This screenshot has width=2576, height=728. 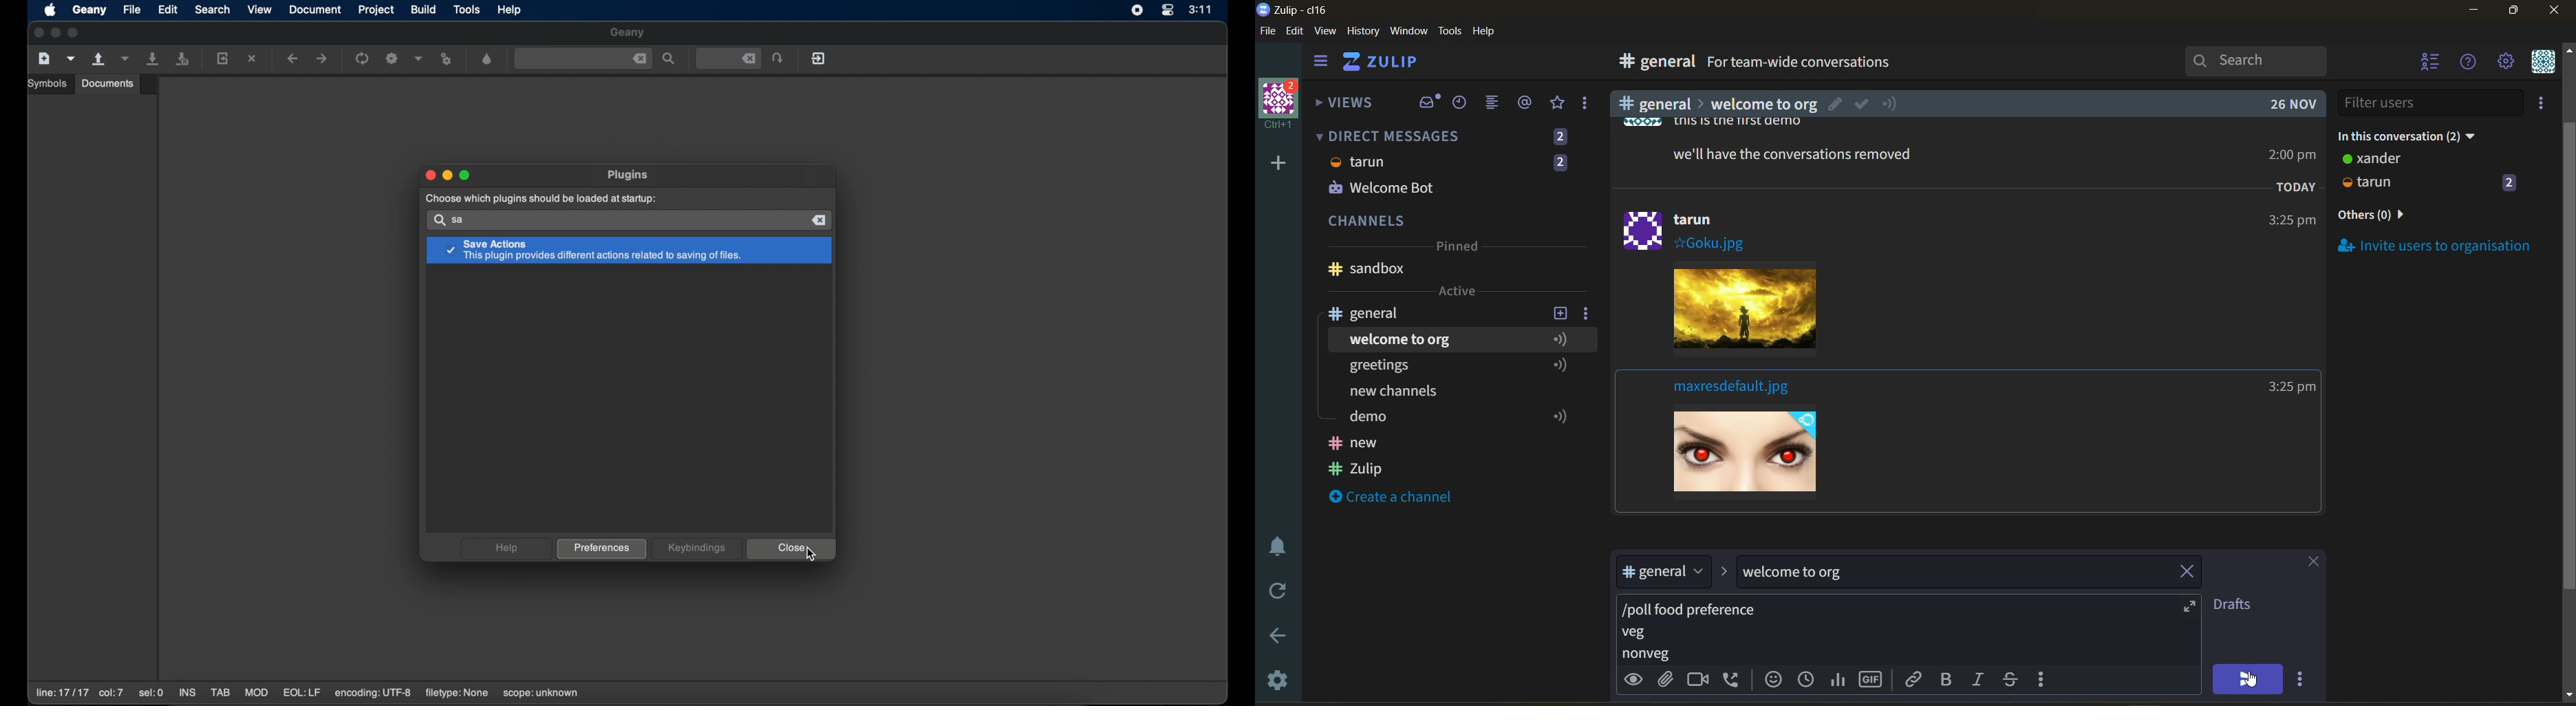 I want to click on apple icon, so click(x=52, y=11).